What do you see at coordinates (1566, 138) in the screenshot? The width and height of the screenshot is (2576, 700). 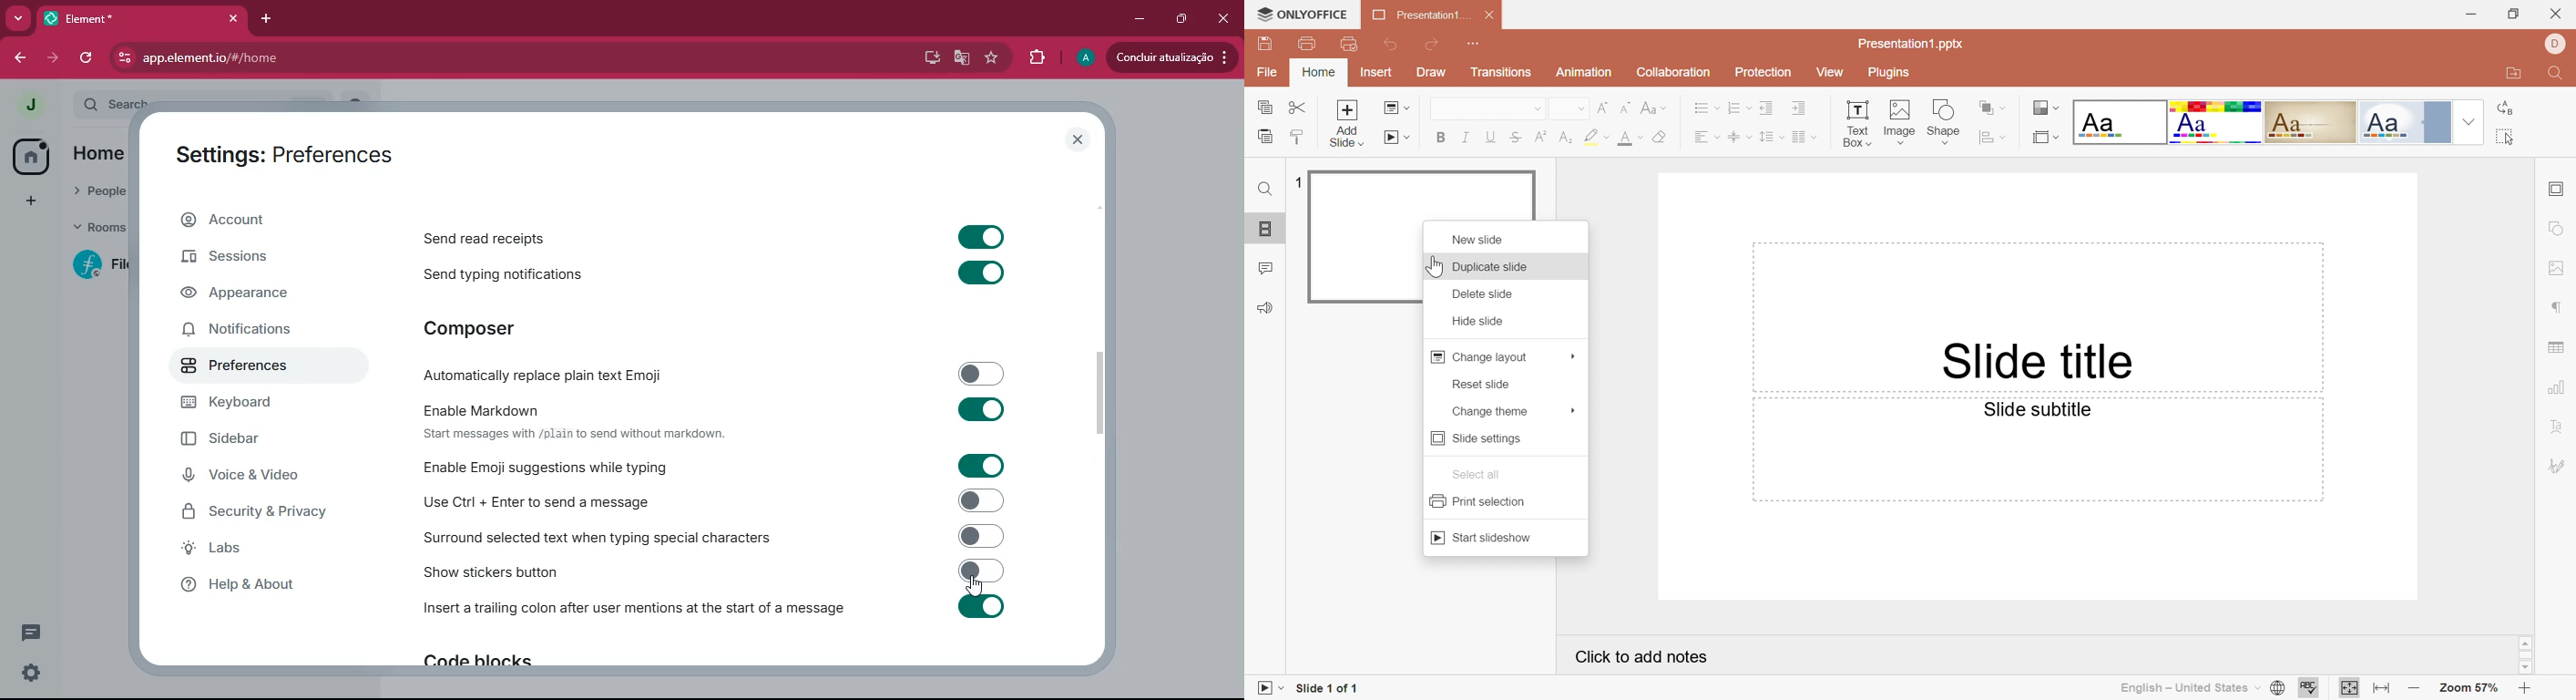 I see `Subscript` at bounding box center [1566, 138].